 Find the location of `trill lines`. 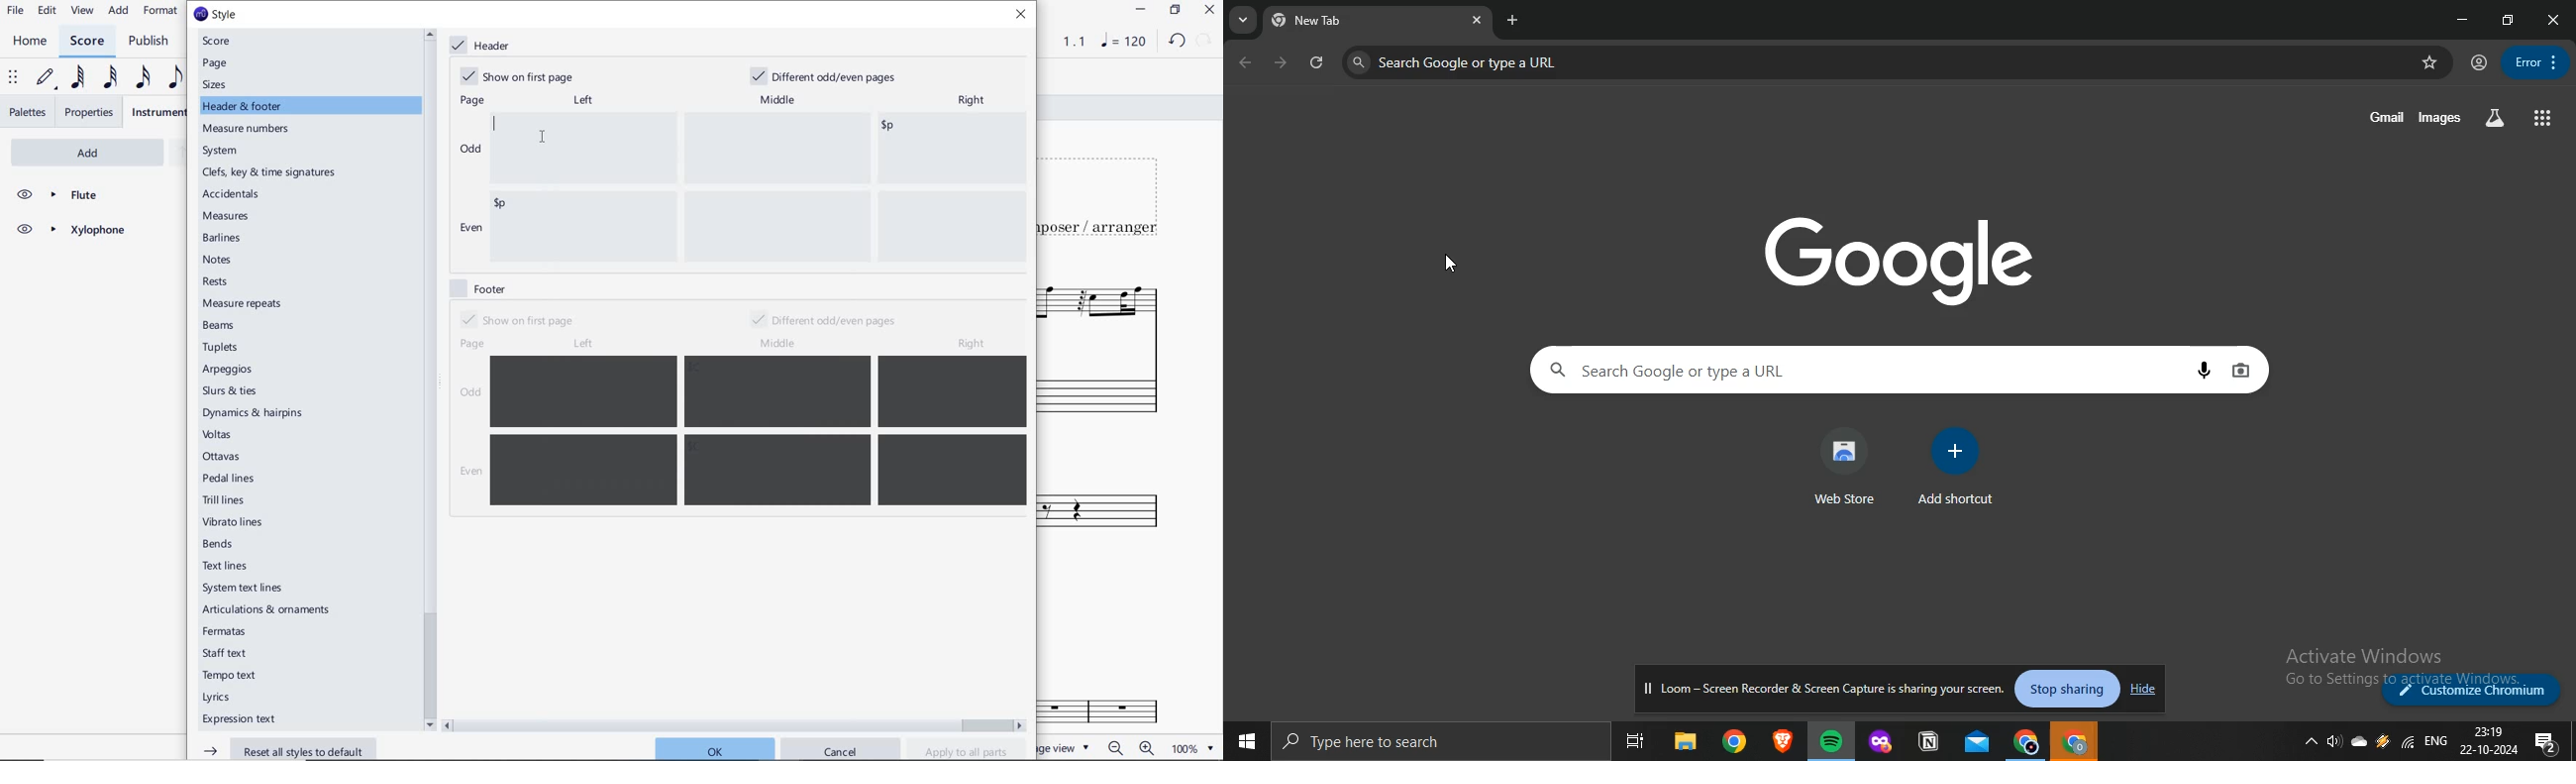

trill lines is located at coordinates (224, 500).